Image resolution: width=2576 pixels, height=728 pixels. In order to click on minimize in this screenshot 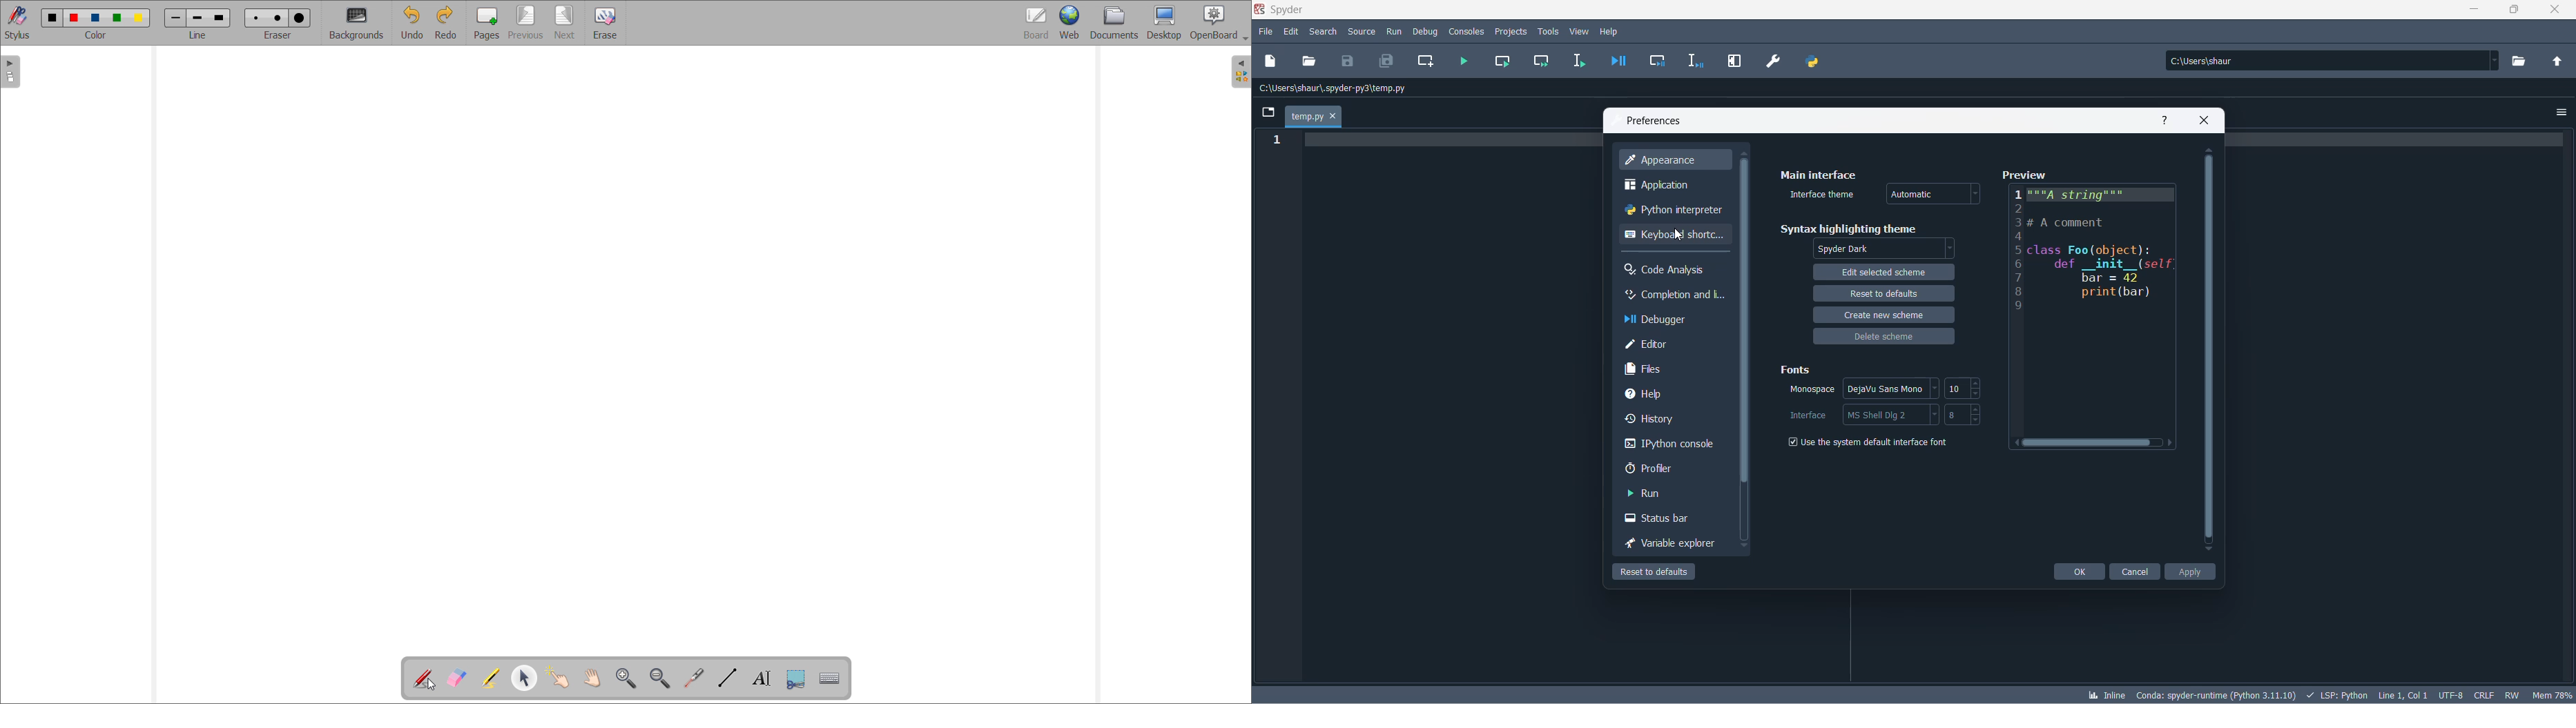, I will do `click(2477, 12)`.